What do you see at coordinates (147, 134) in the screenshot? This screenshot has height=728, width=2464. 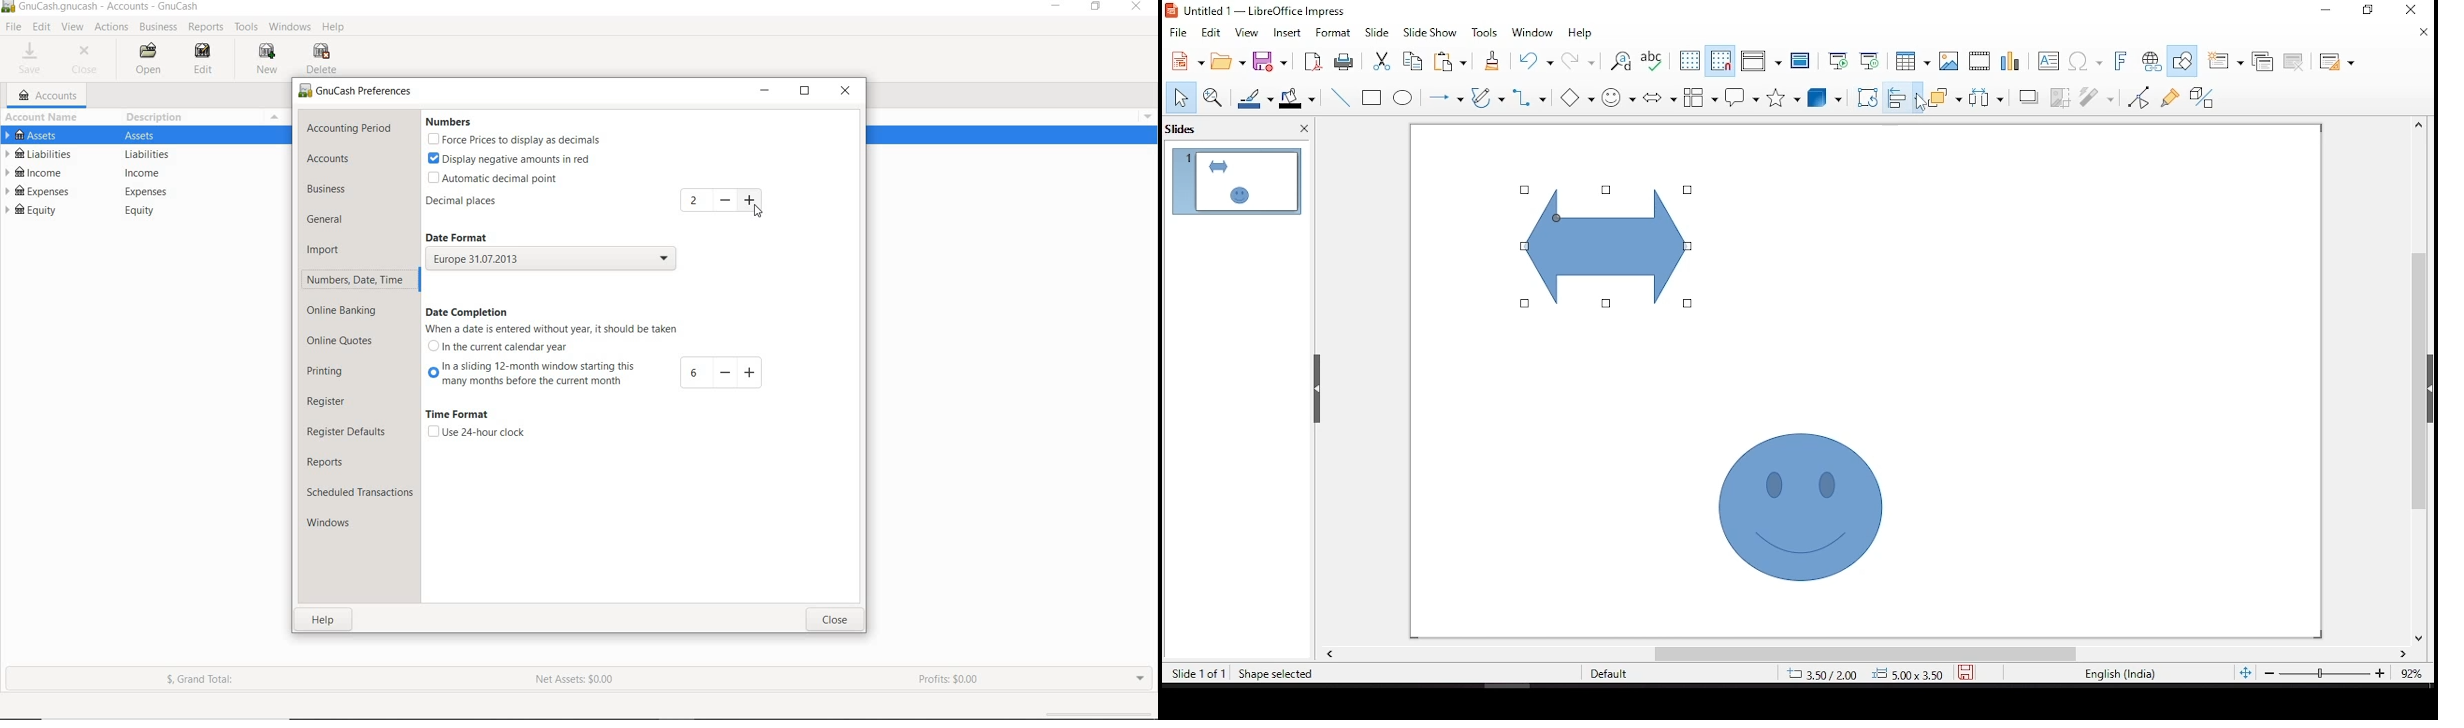 I see `ASSETS` at bounding box center [147, 134].